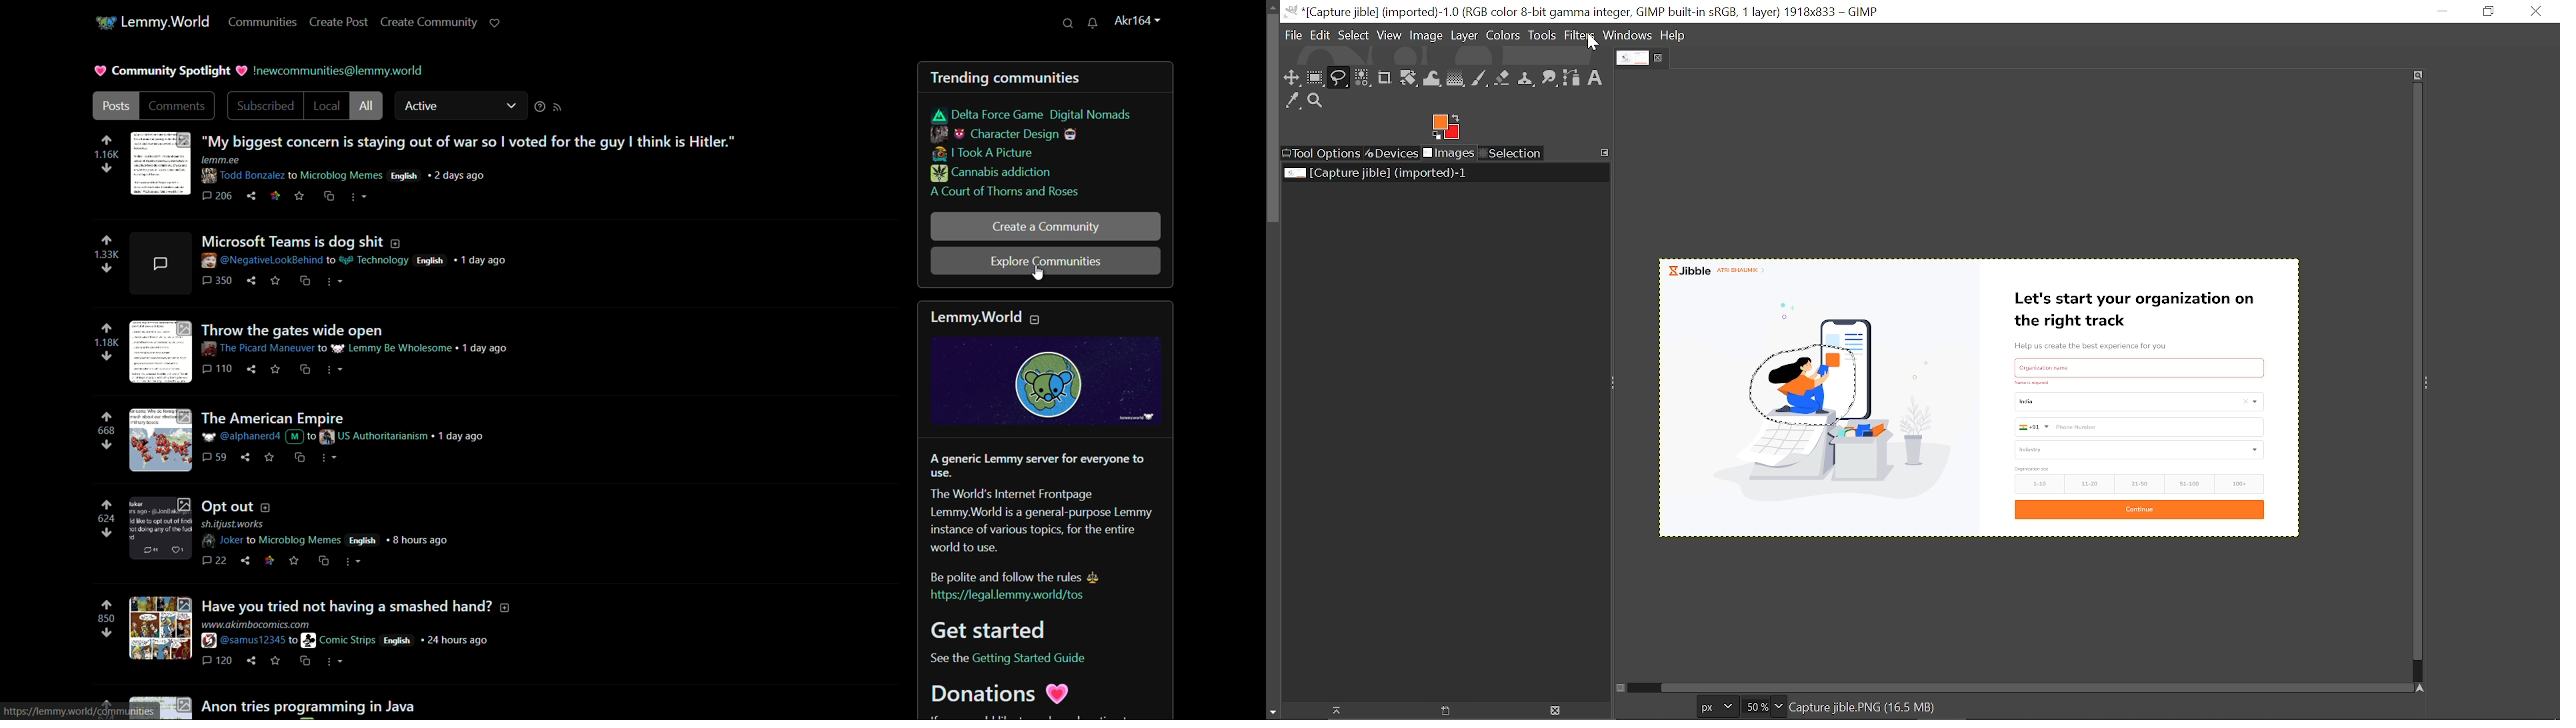 This screenshot has height=728, width=2576. Describe the element at coordinates (271, 457) in the screenshot. I see `save` at that location.